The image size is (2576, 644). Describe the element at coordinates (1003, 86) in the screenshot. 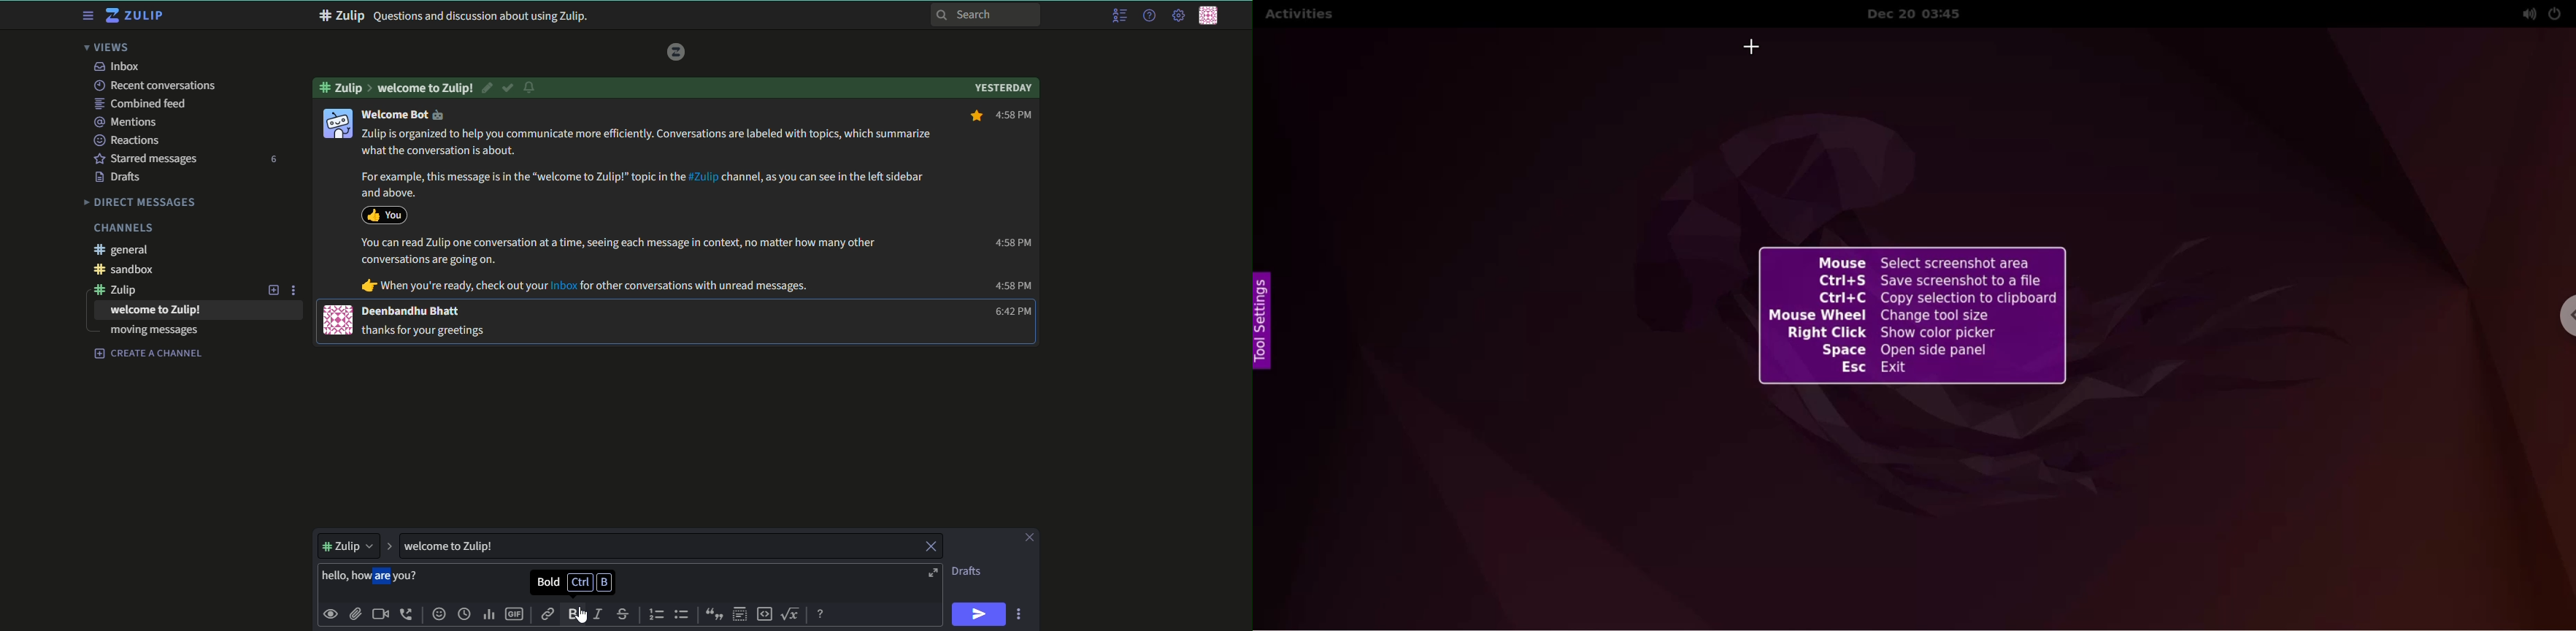

I see `Yesterday` at that location.